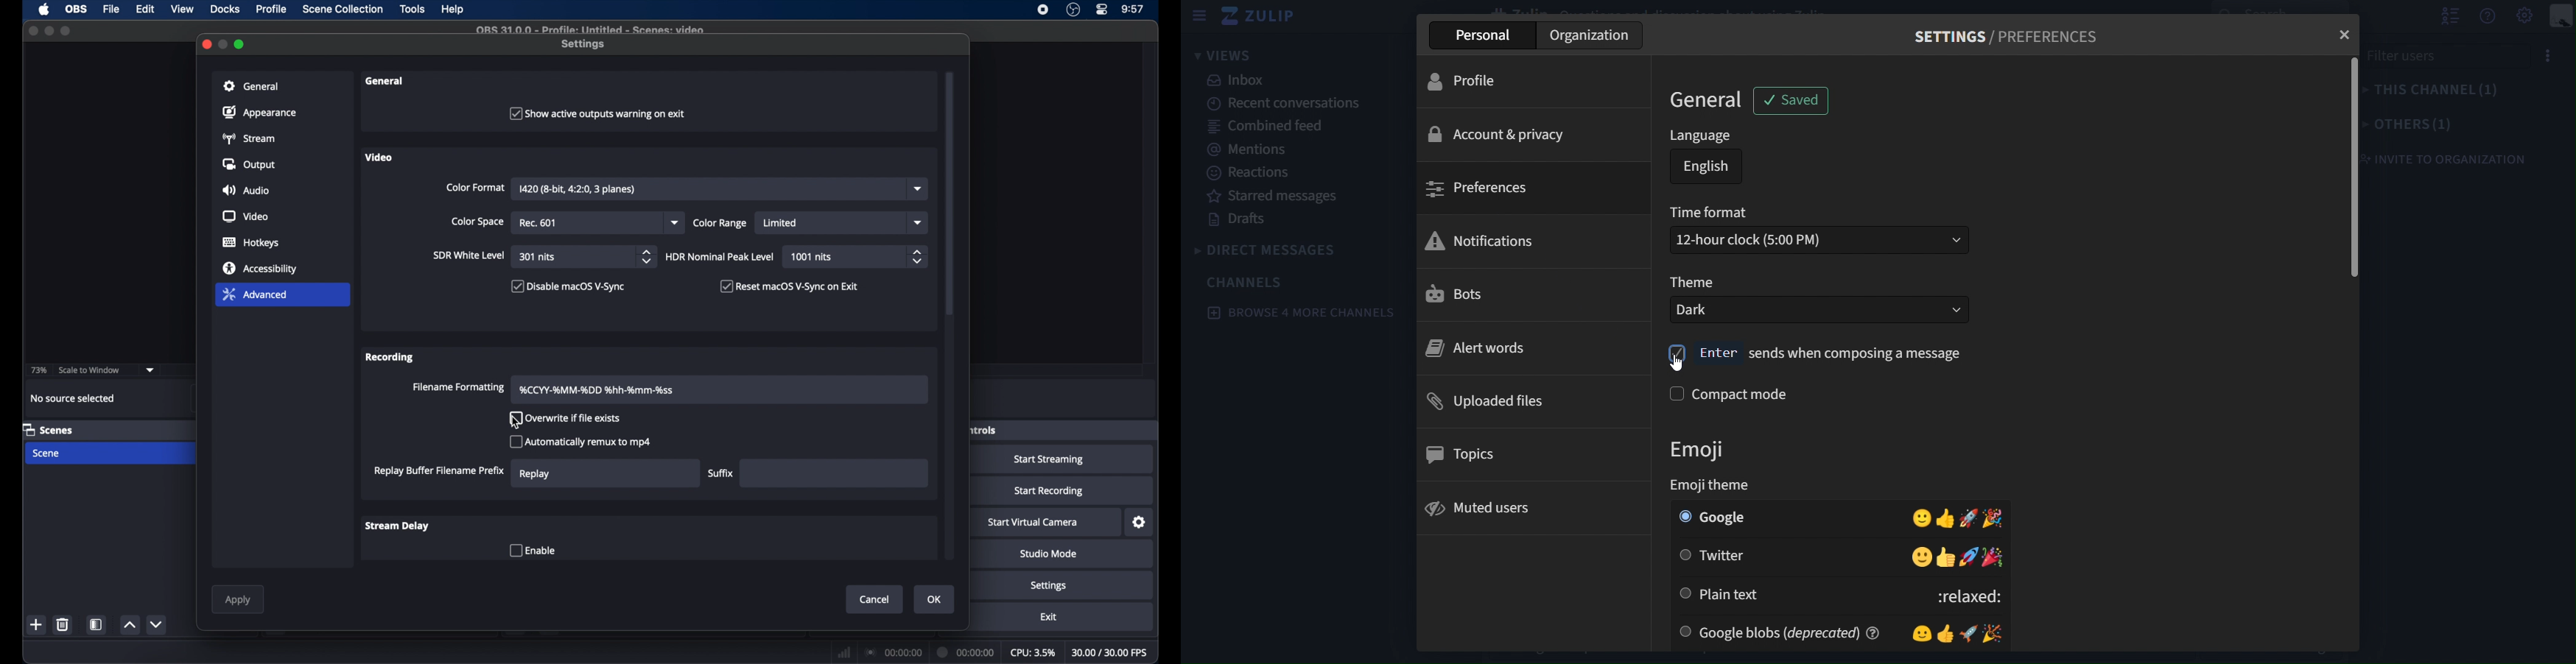  I want to click on reply buffer , so click(439, 470).